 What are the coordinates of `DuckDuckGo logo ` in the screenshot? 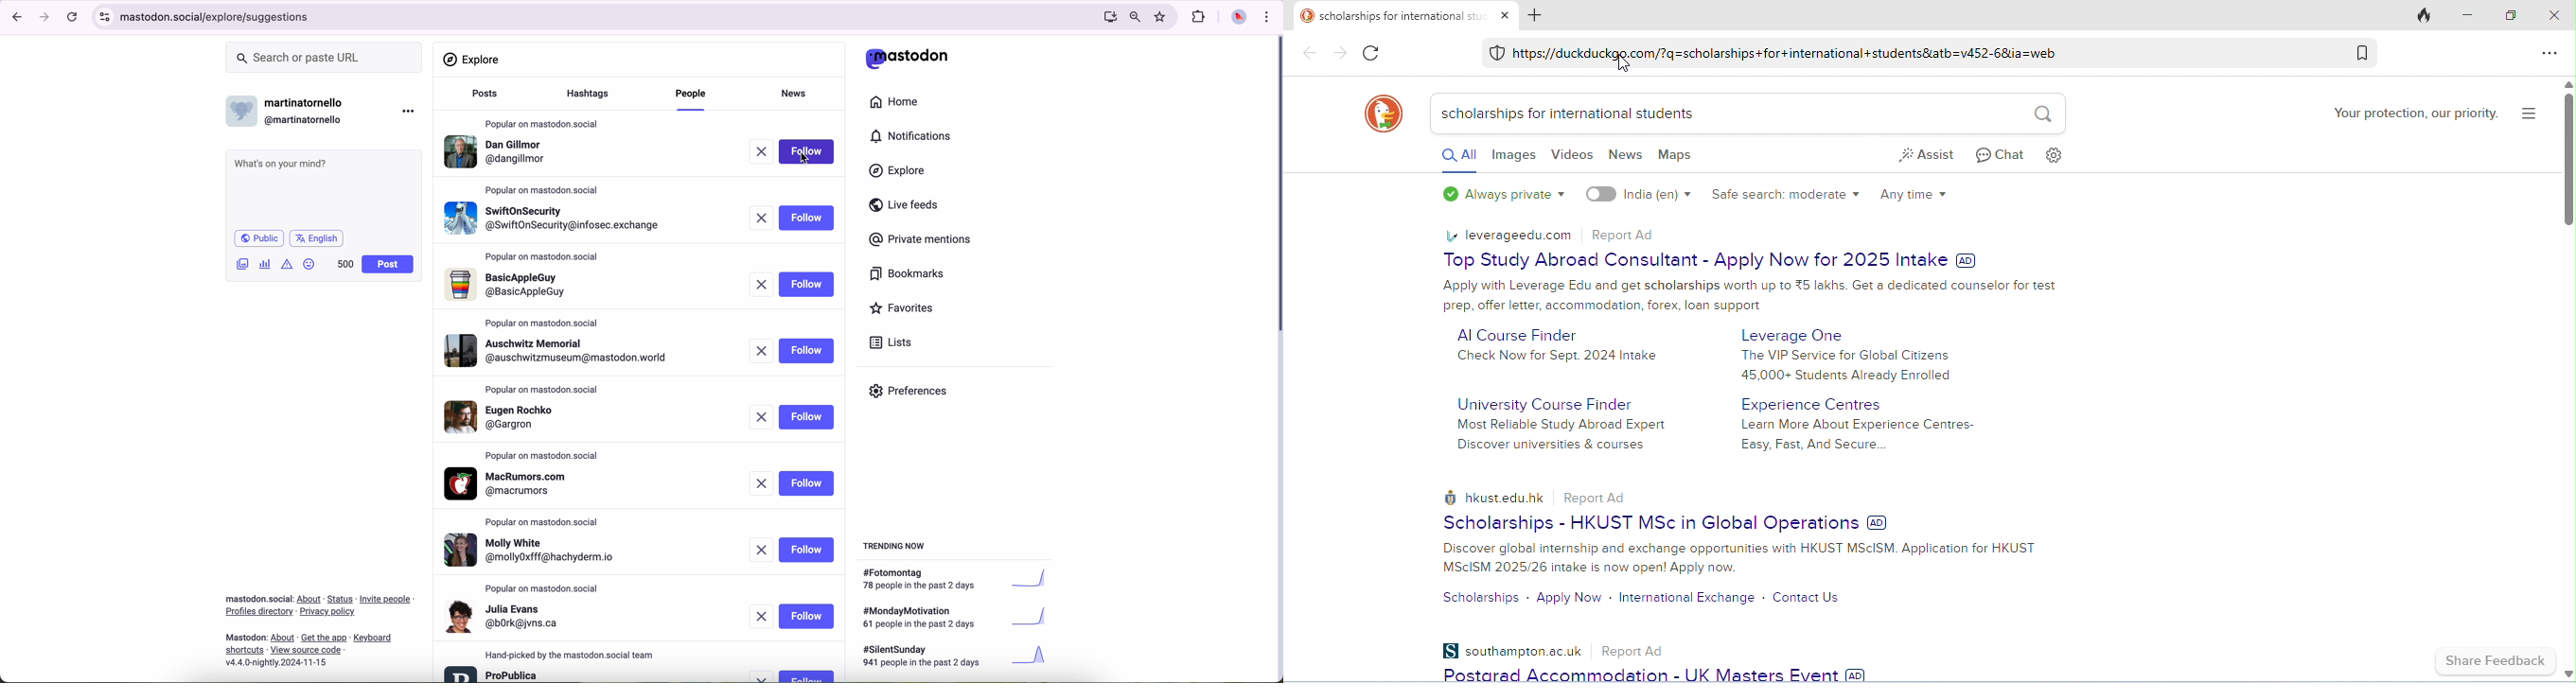 It's located at (1385, 112).